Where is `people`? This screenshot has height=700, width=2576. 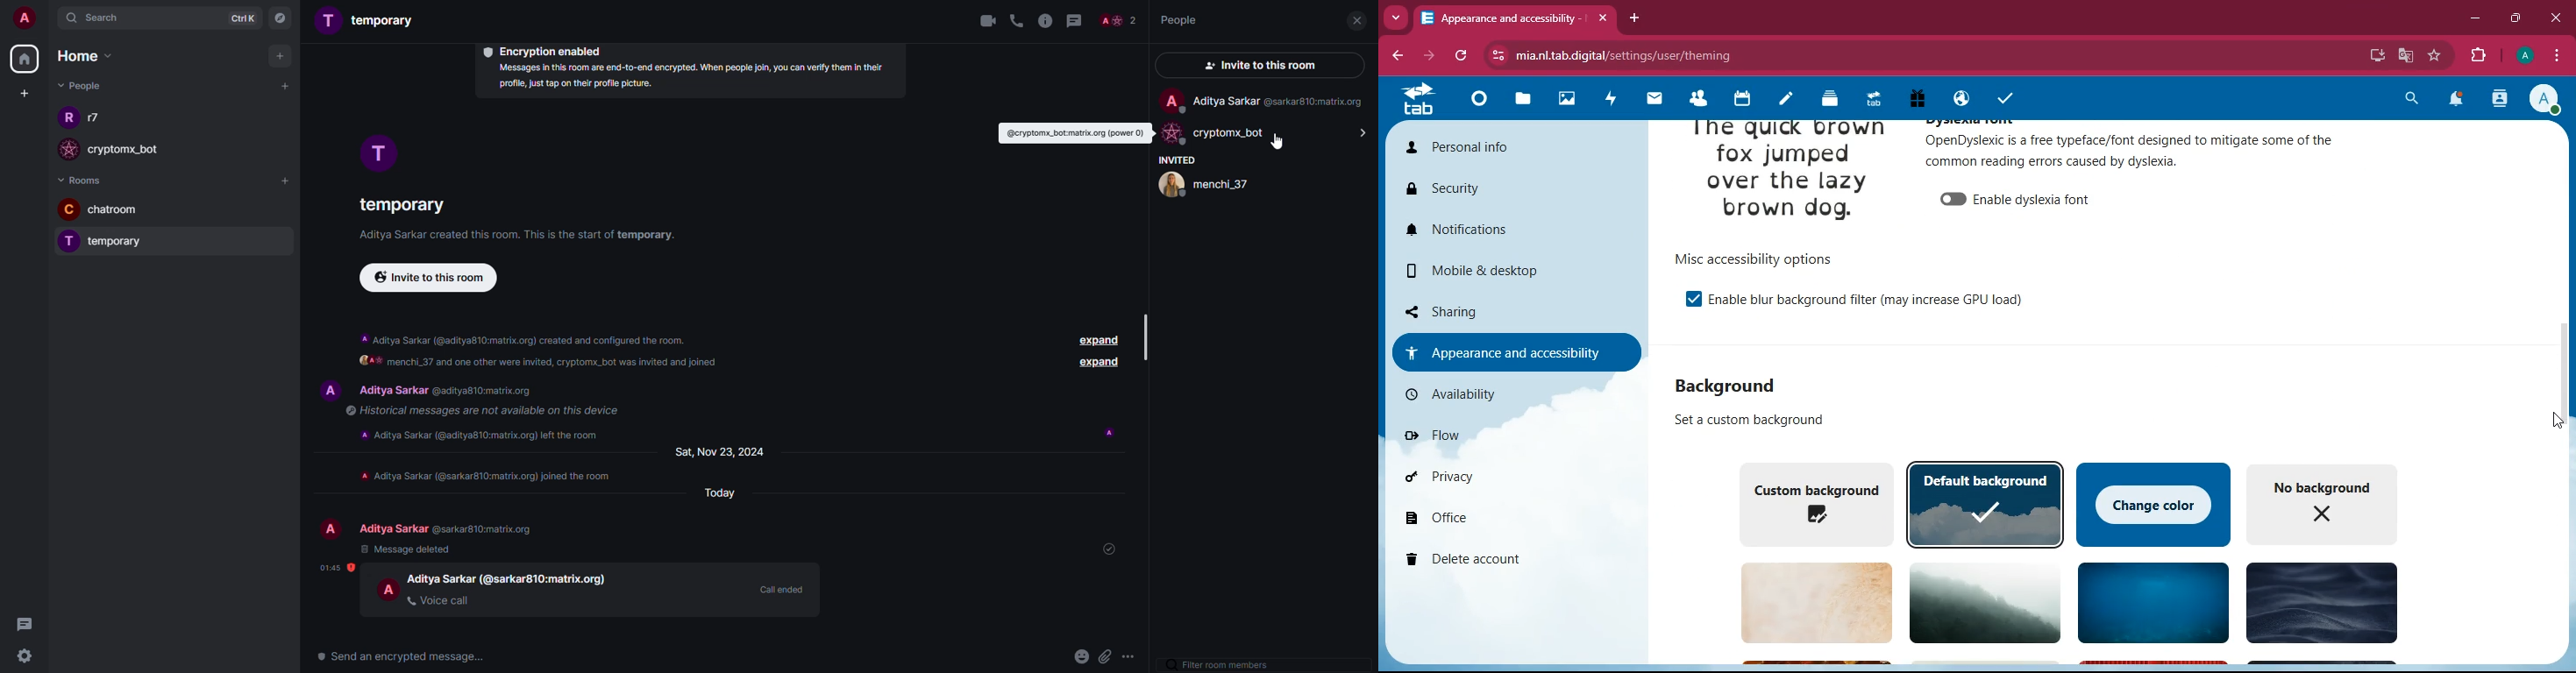
people is located at coordinates (449, 529).